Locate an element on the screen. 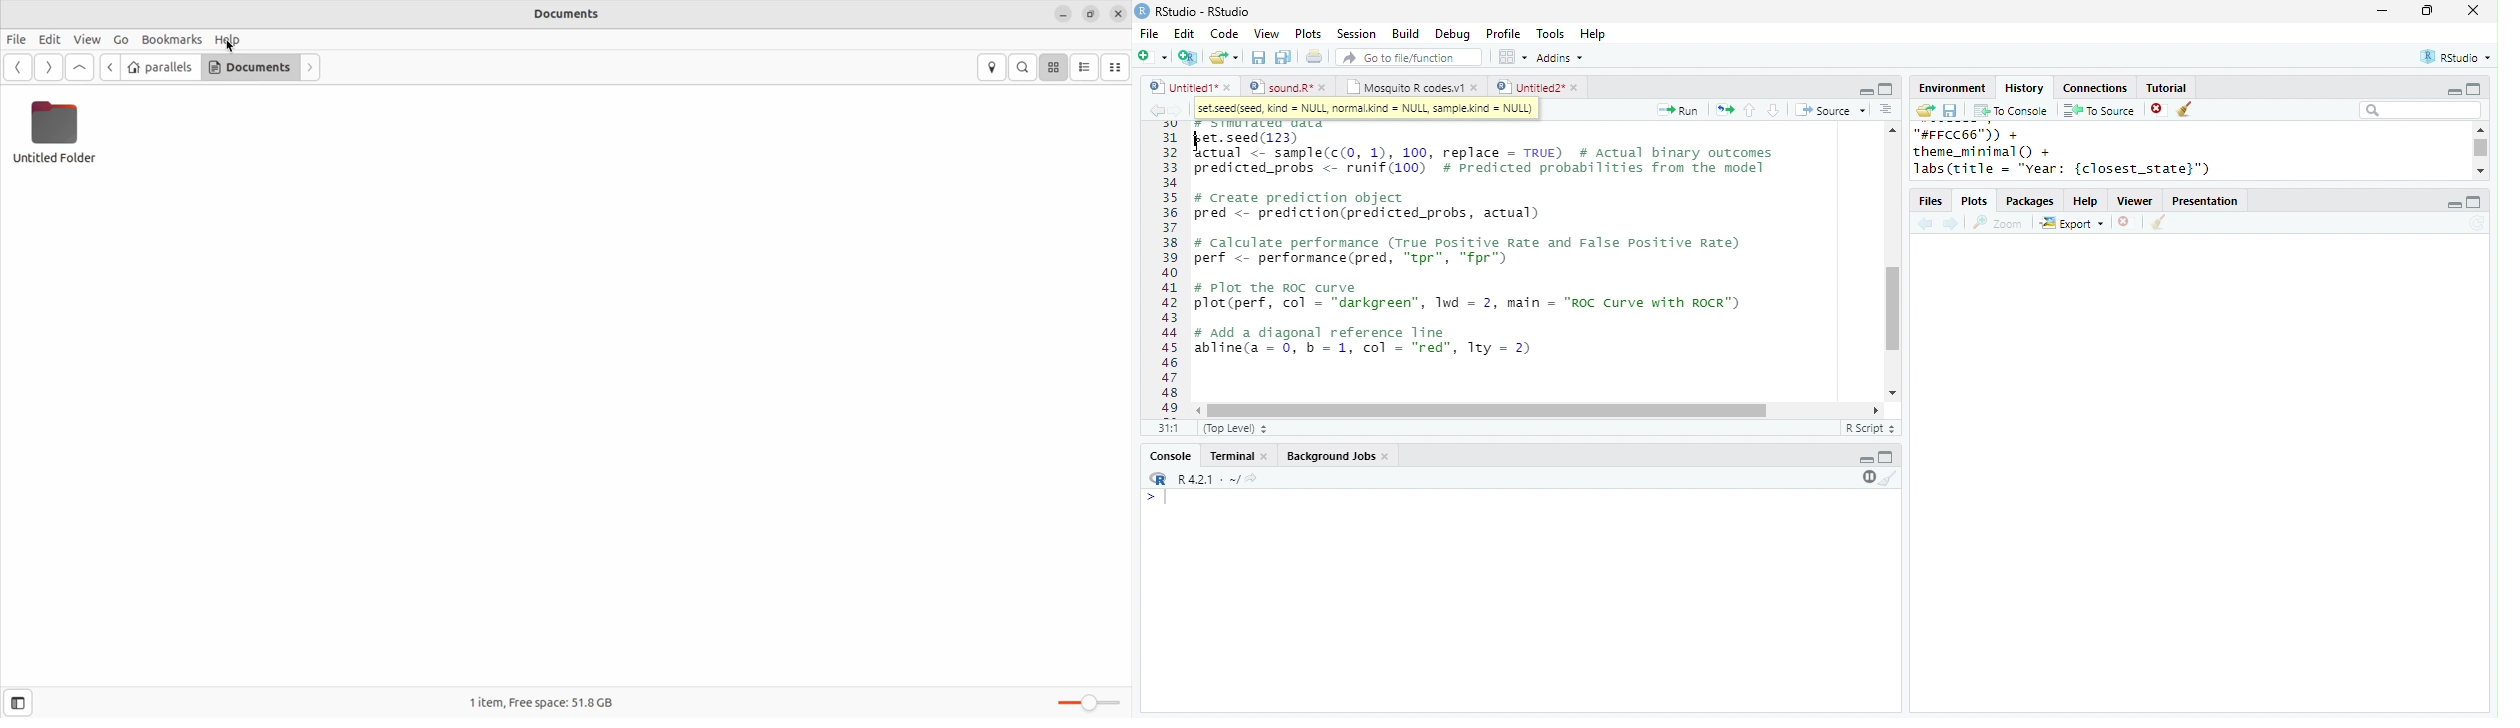 The width and height of the screenshot is (2520, 728). Source is located at coordinates (1832, 110).